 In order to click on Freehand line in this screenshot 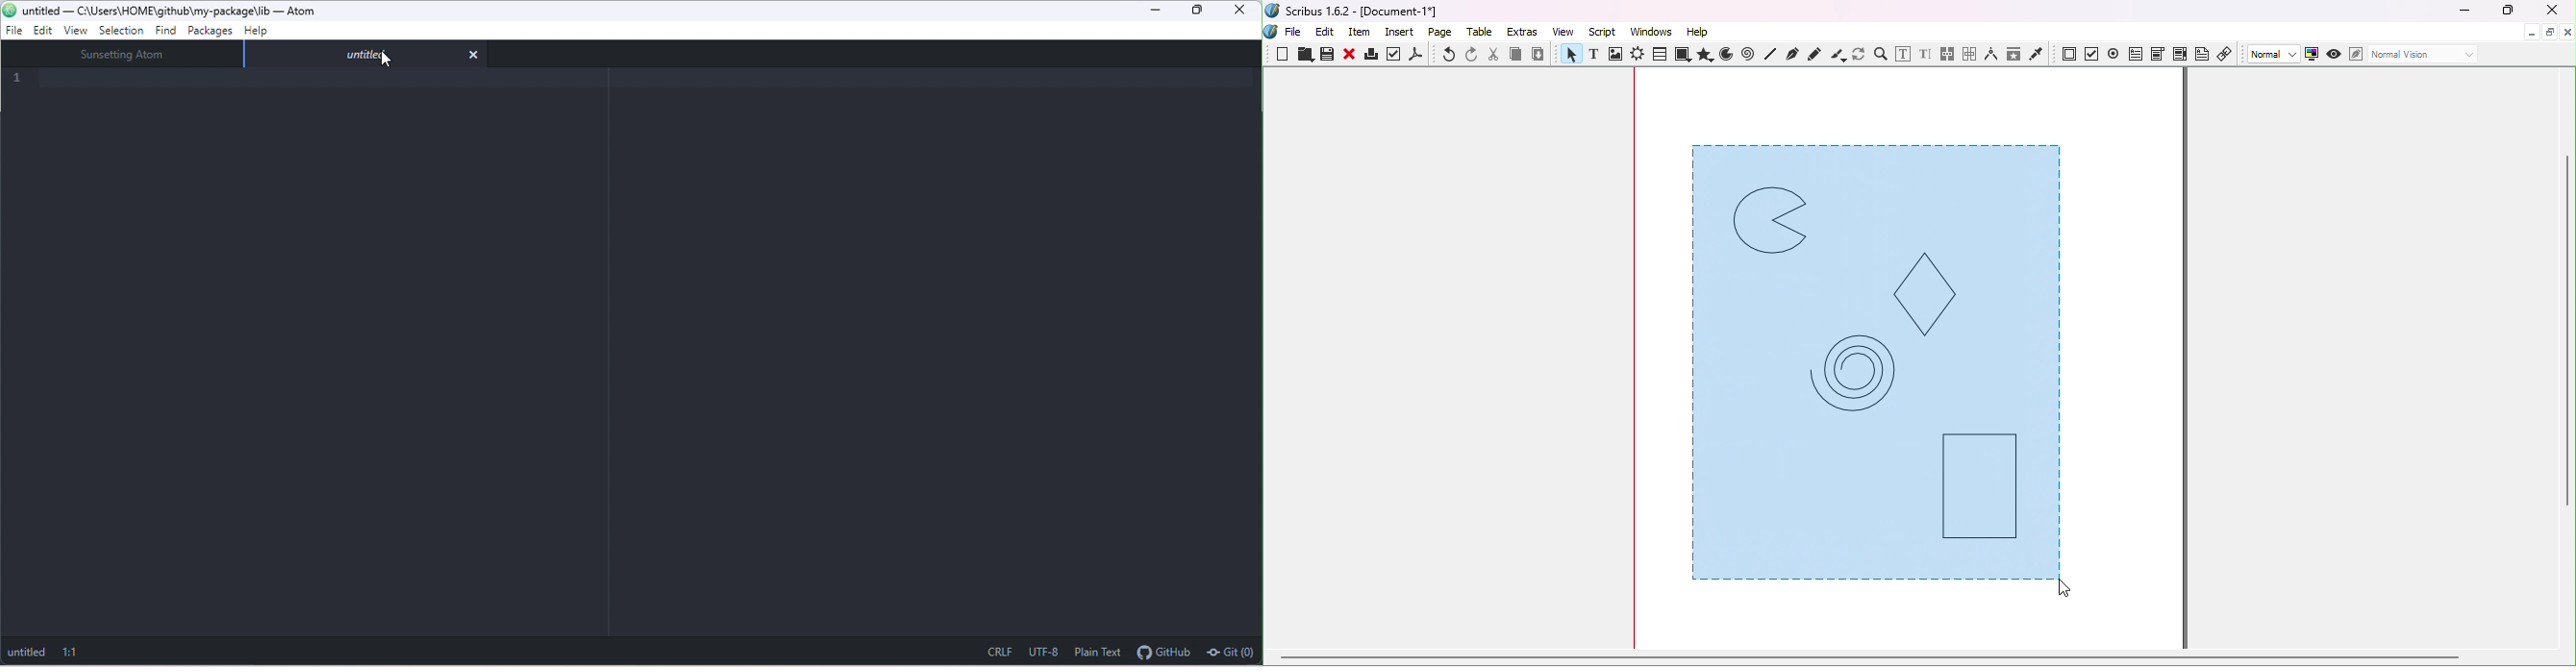, I will do `click(1815, 54)`.